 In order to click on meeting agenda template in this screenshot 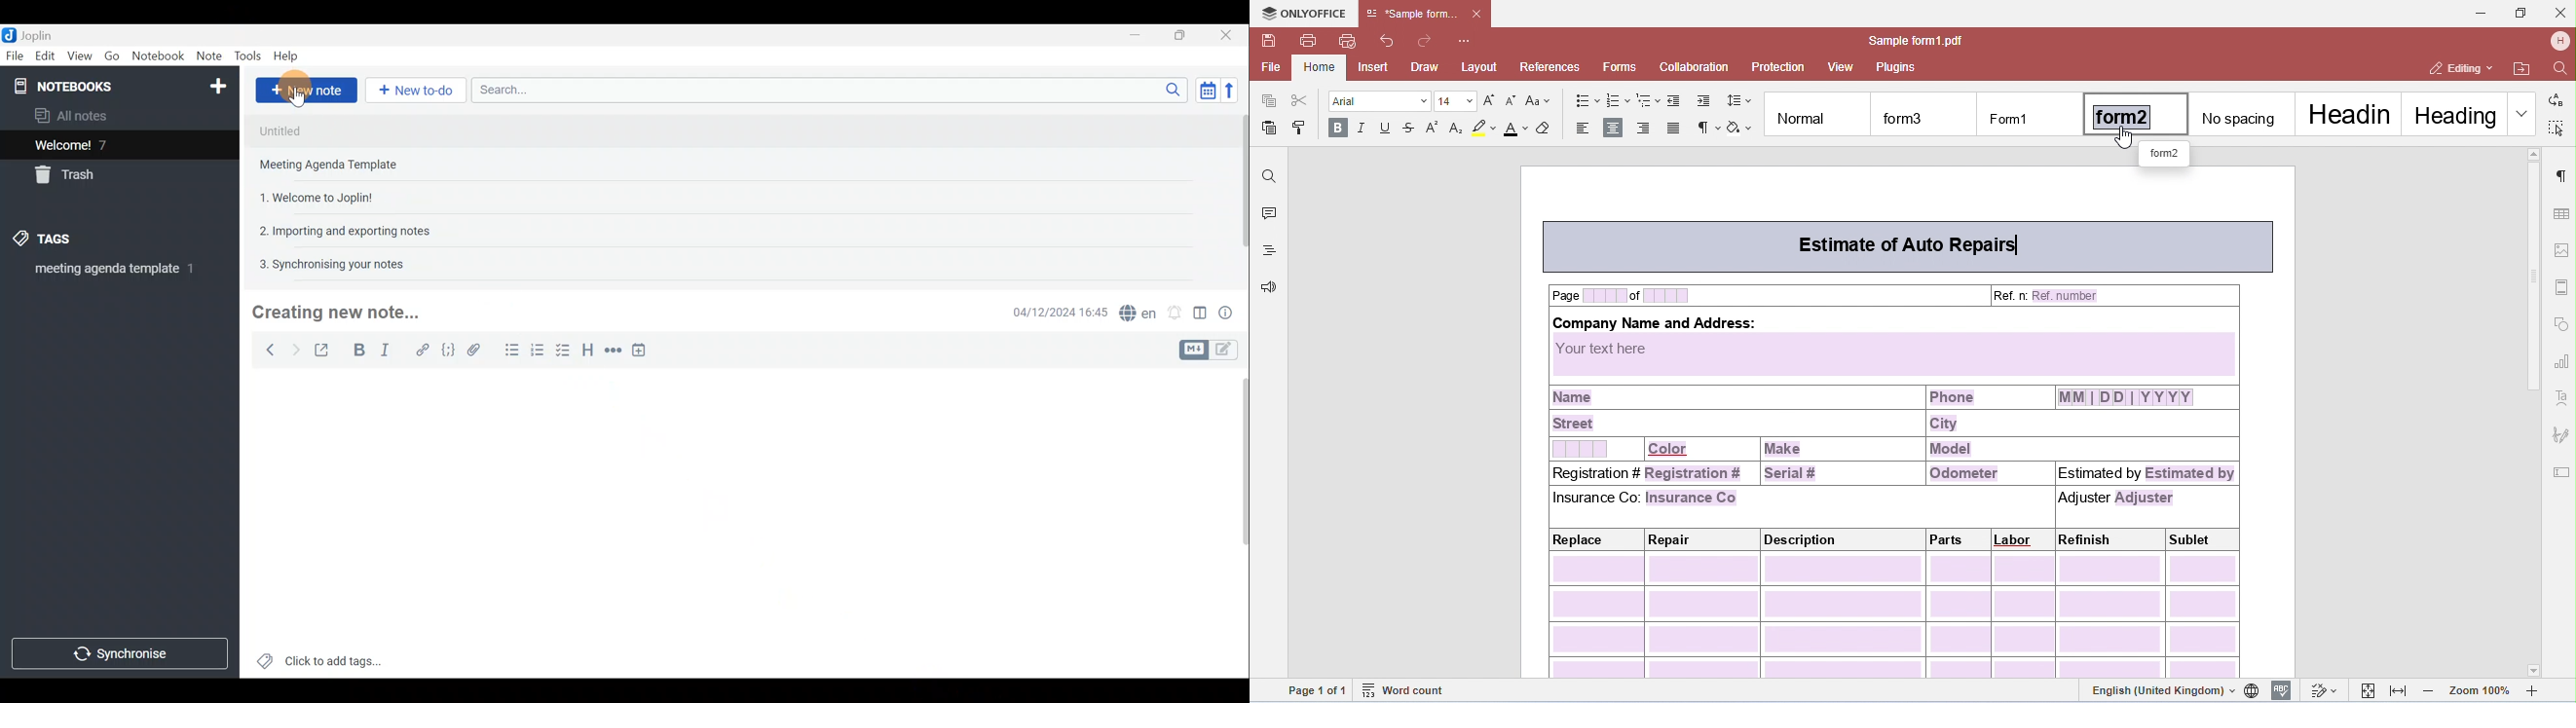, I will do `click(112, 273)`.